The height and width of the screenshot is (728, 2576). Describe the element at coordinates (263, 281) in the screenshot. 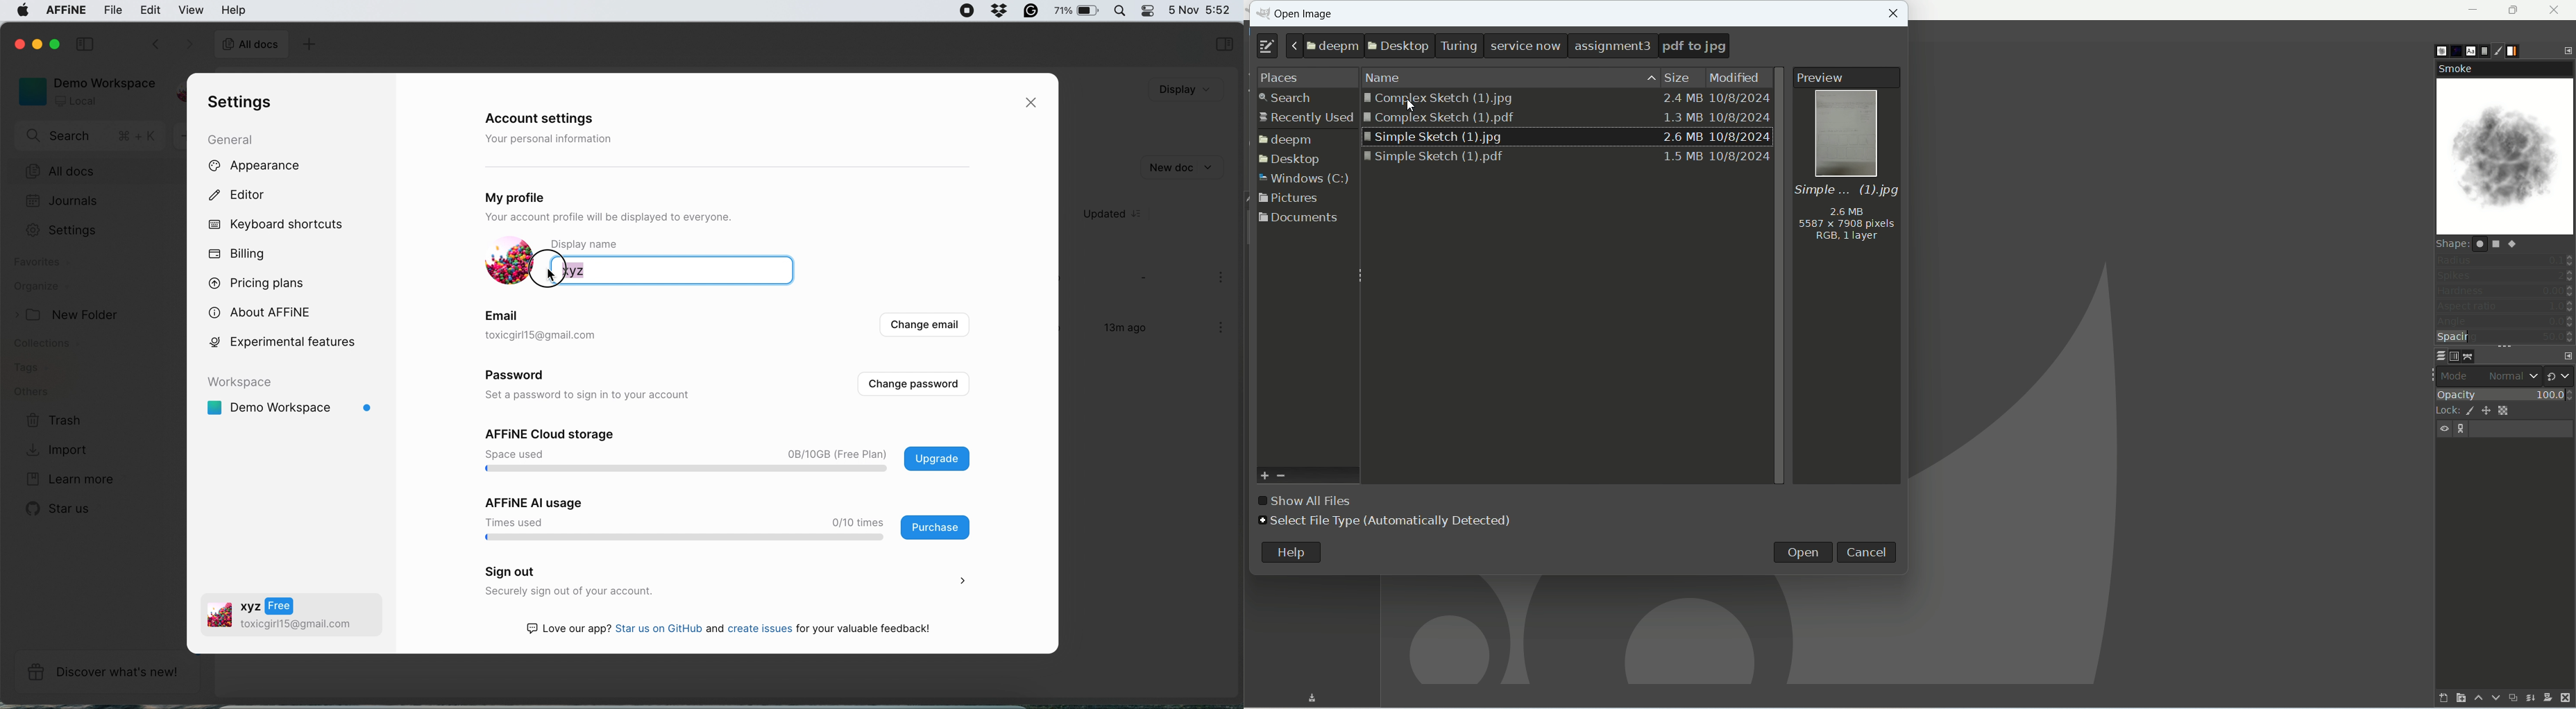

I see `pricing plans` at that location.